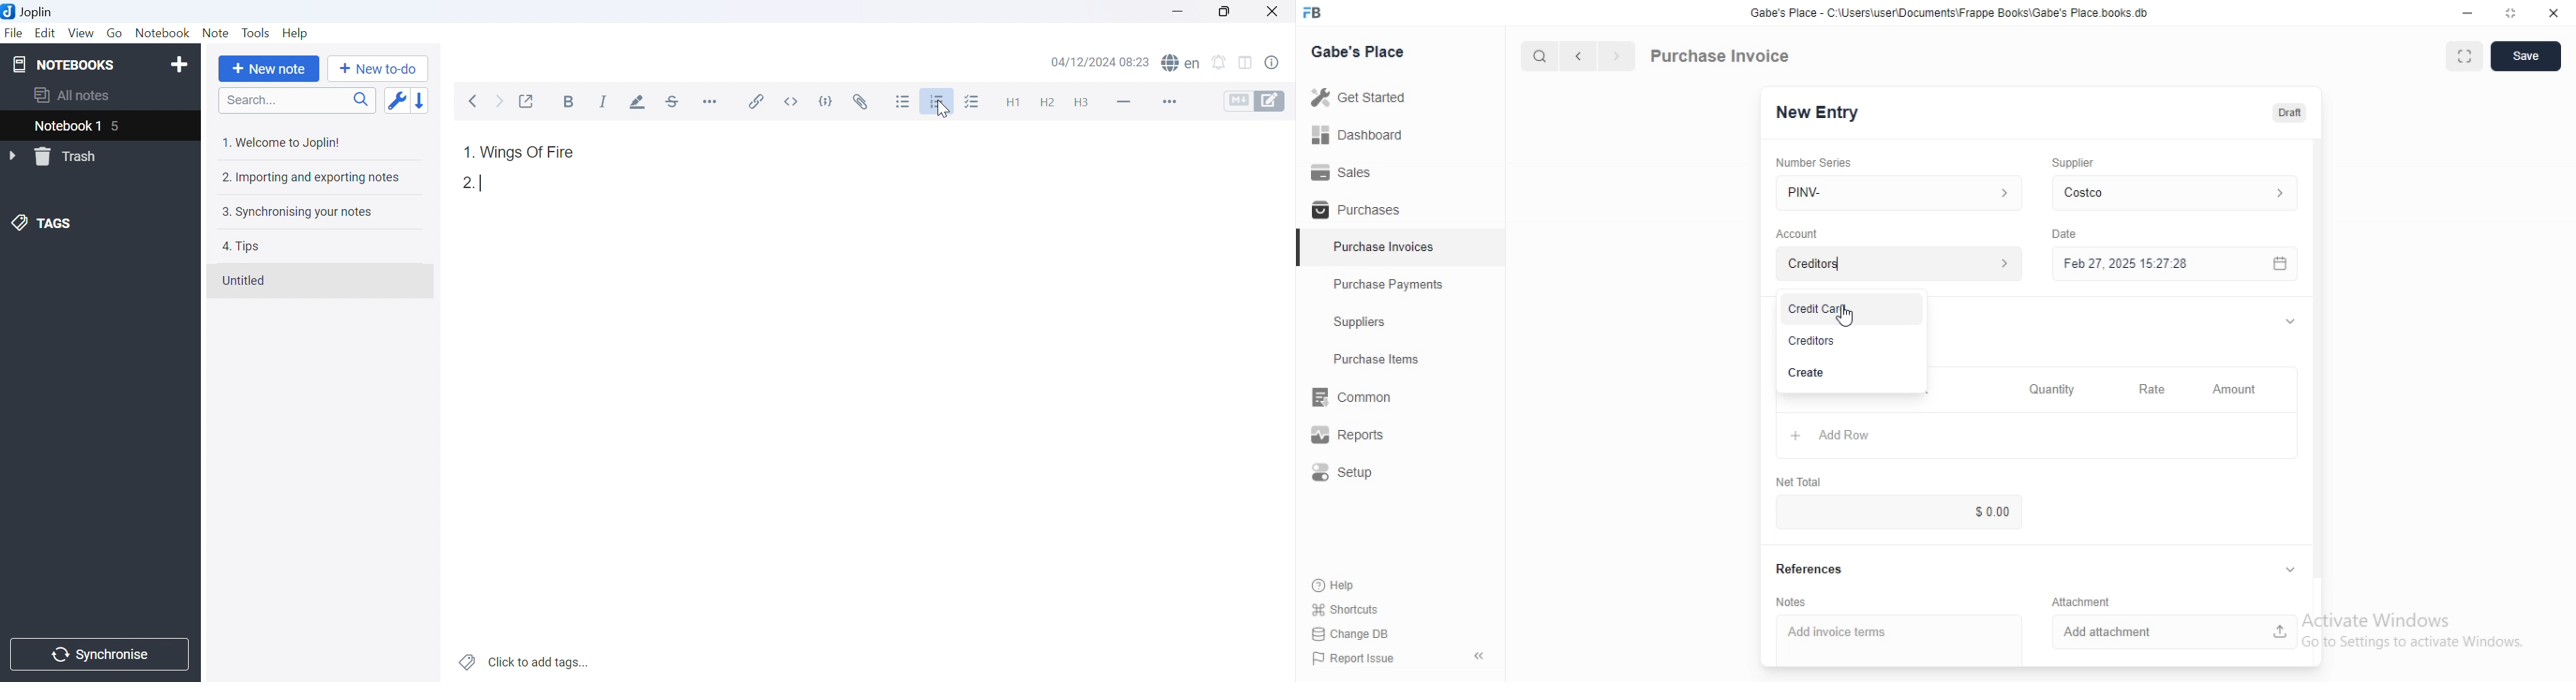  I want to click on # Item, so click(1832, 403).